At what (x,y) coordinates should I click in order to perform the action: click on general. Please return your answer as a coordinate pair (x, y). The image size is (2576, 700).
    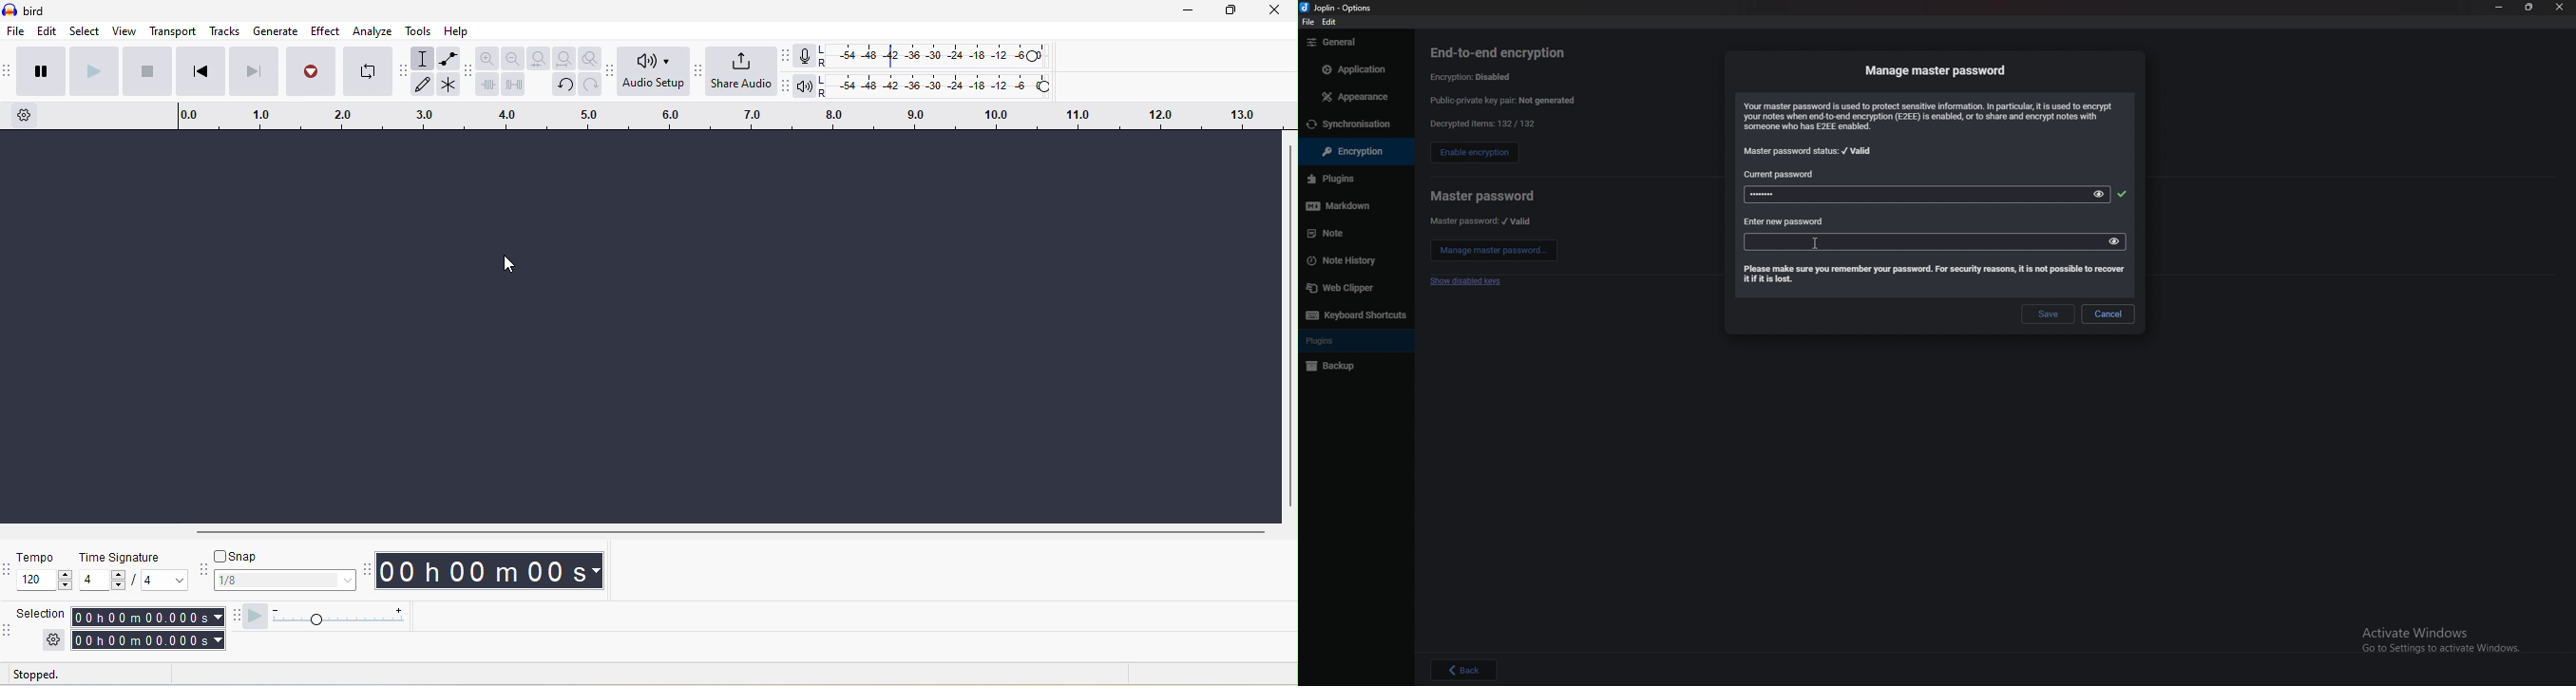
    Looking at the image, I should click on (1354, 43).